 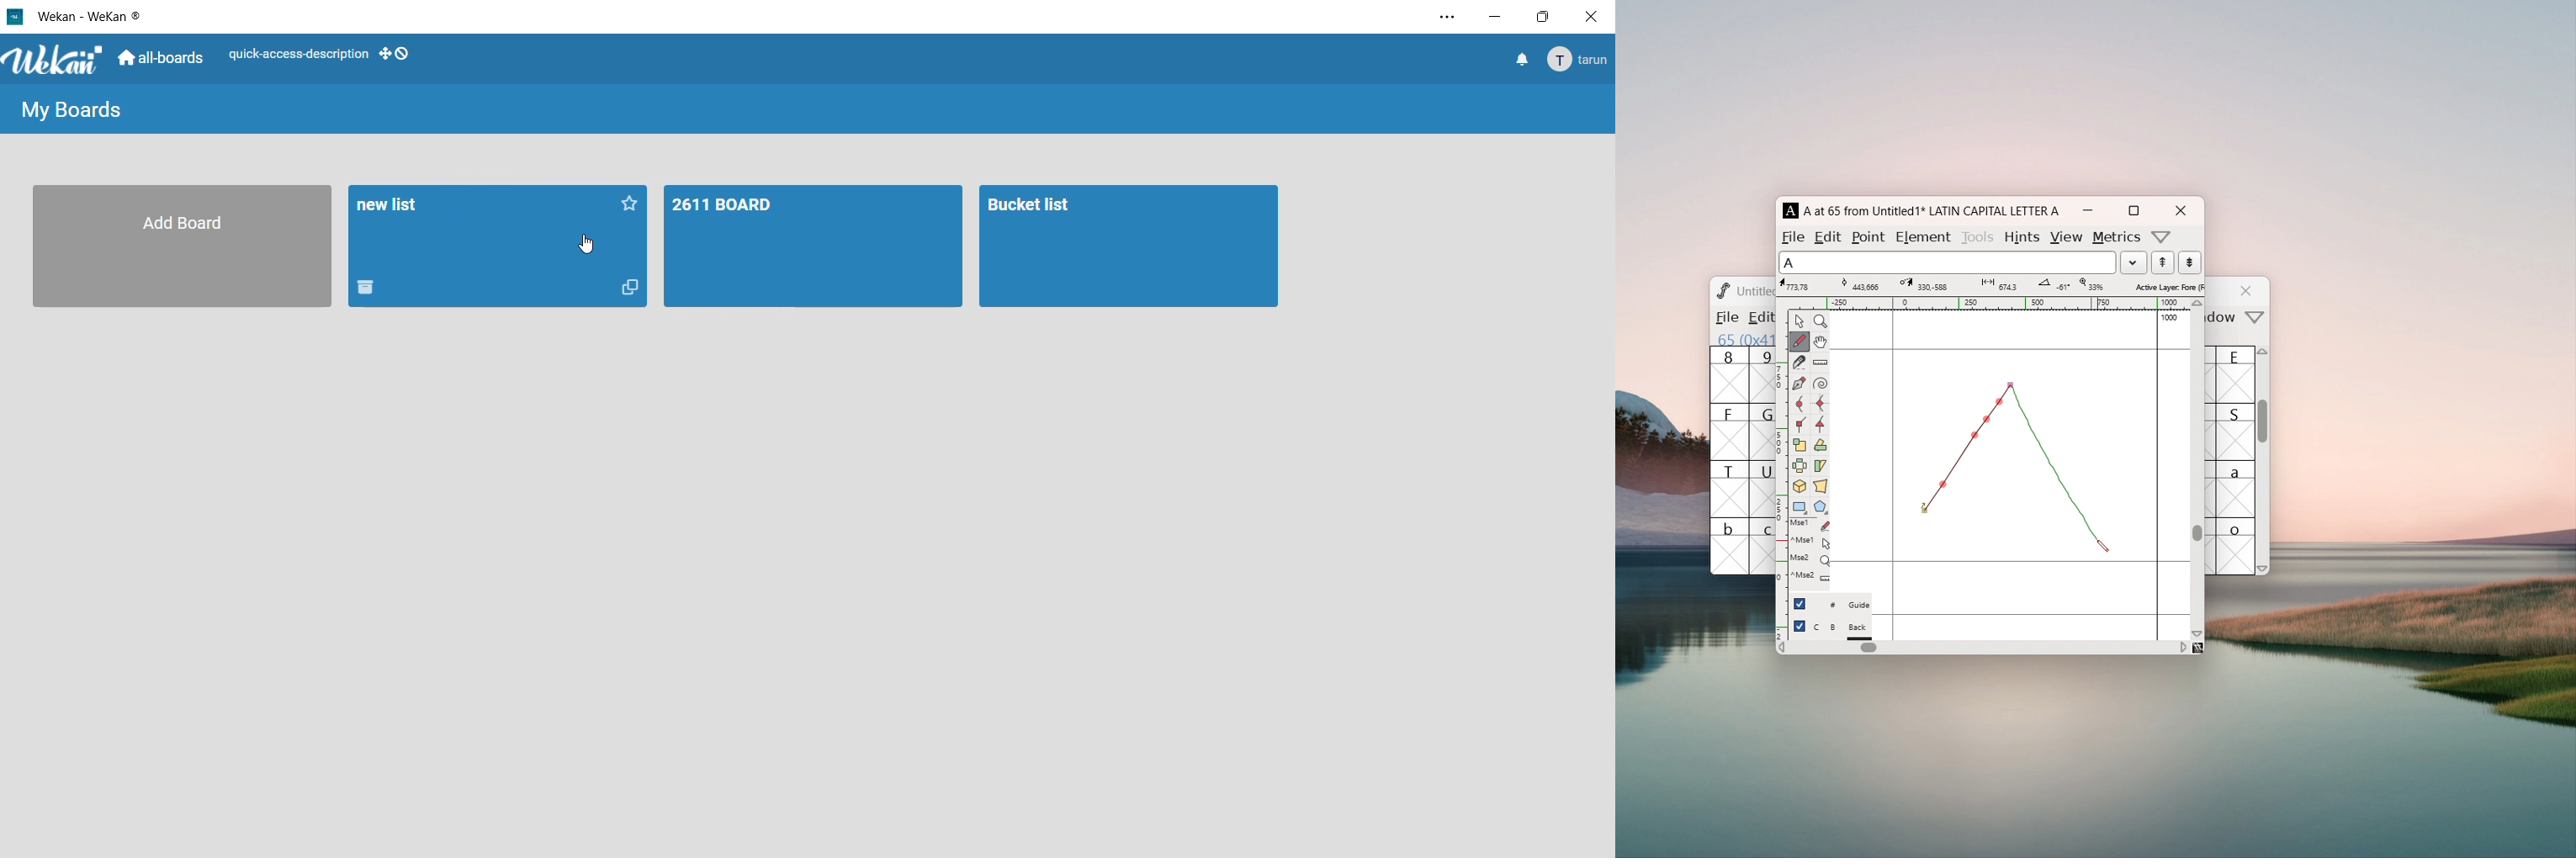 I want to click on point, so click(x=1870, y=237).